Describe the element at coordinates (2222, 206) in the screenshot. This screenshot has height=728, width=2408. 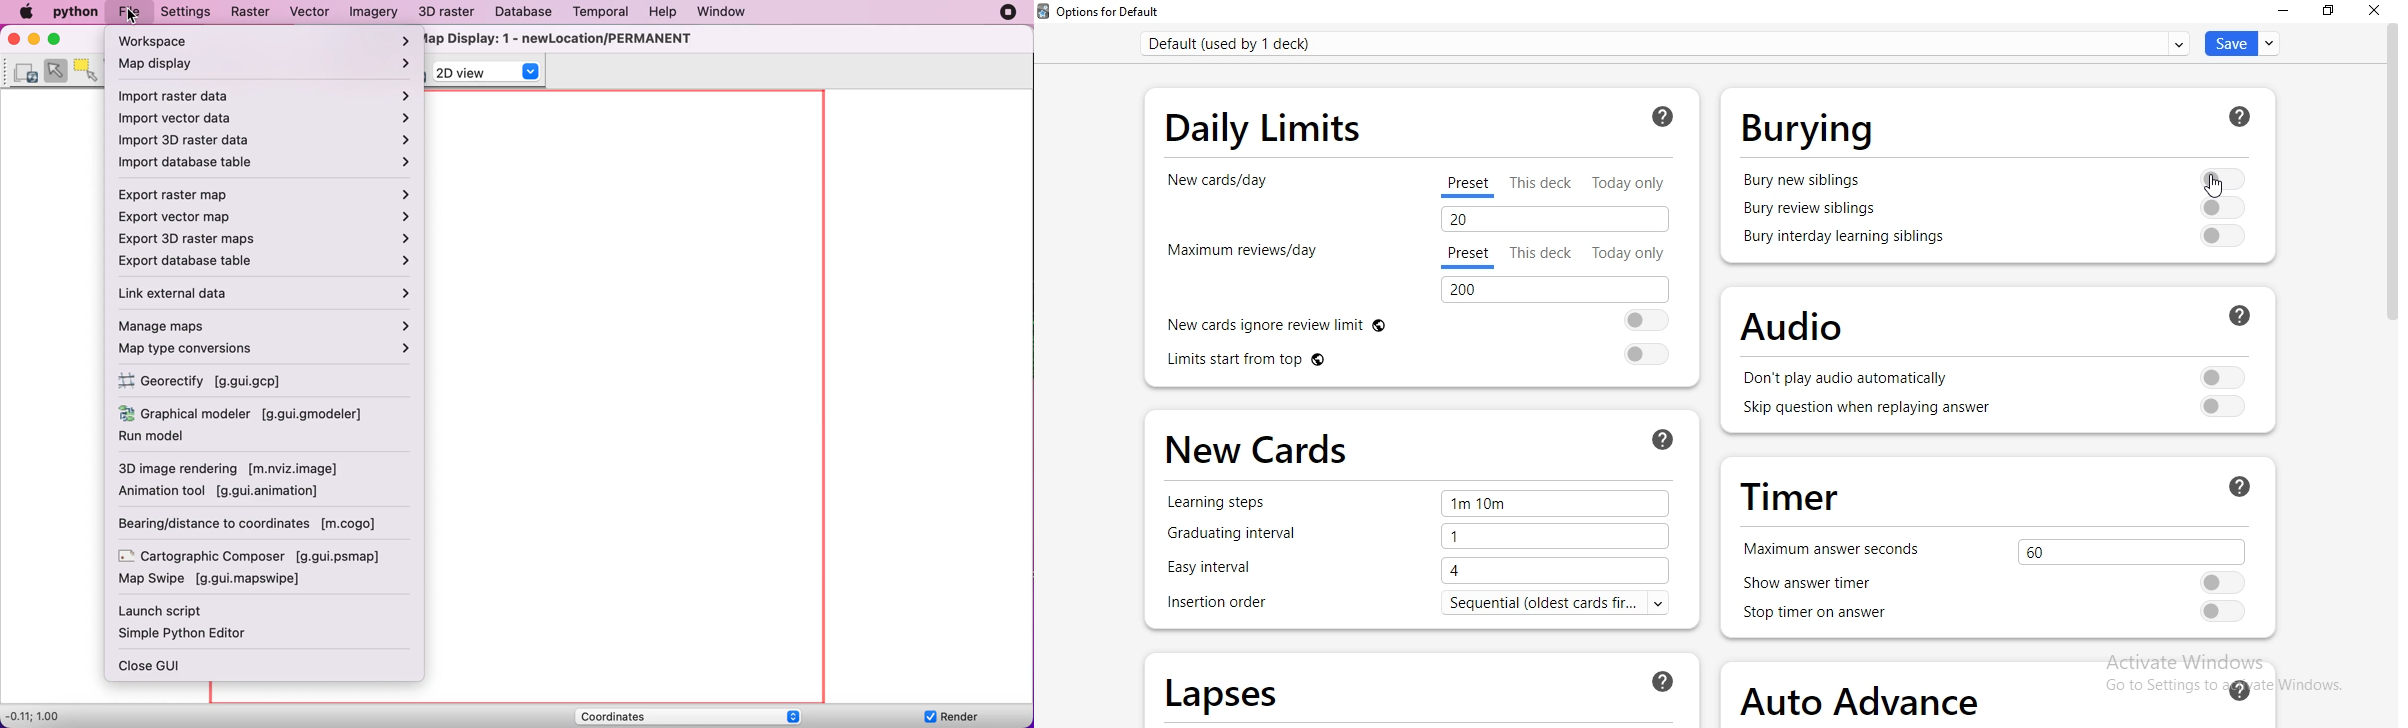
I see `` at that location.